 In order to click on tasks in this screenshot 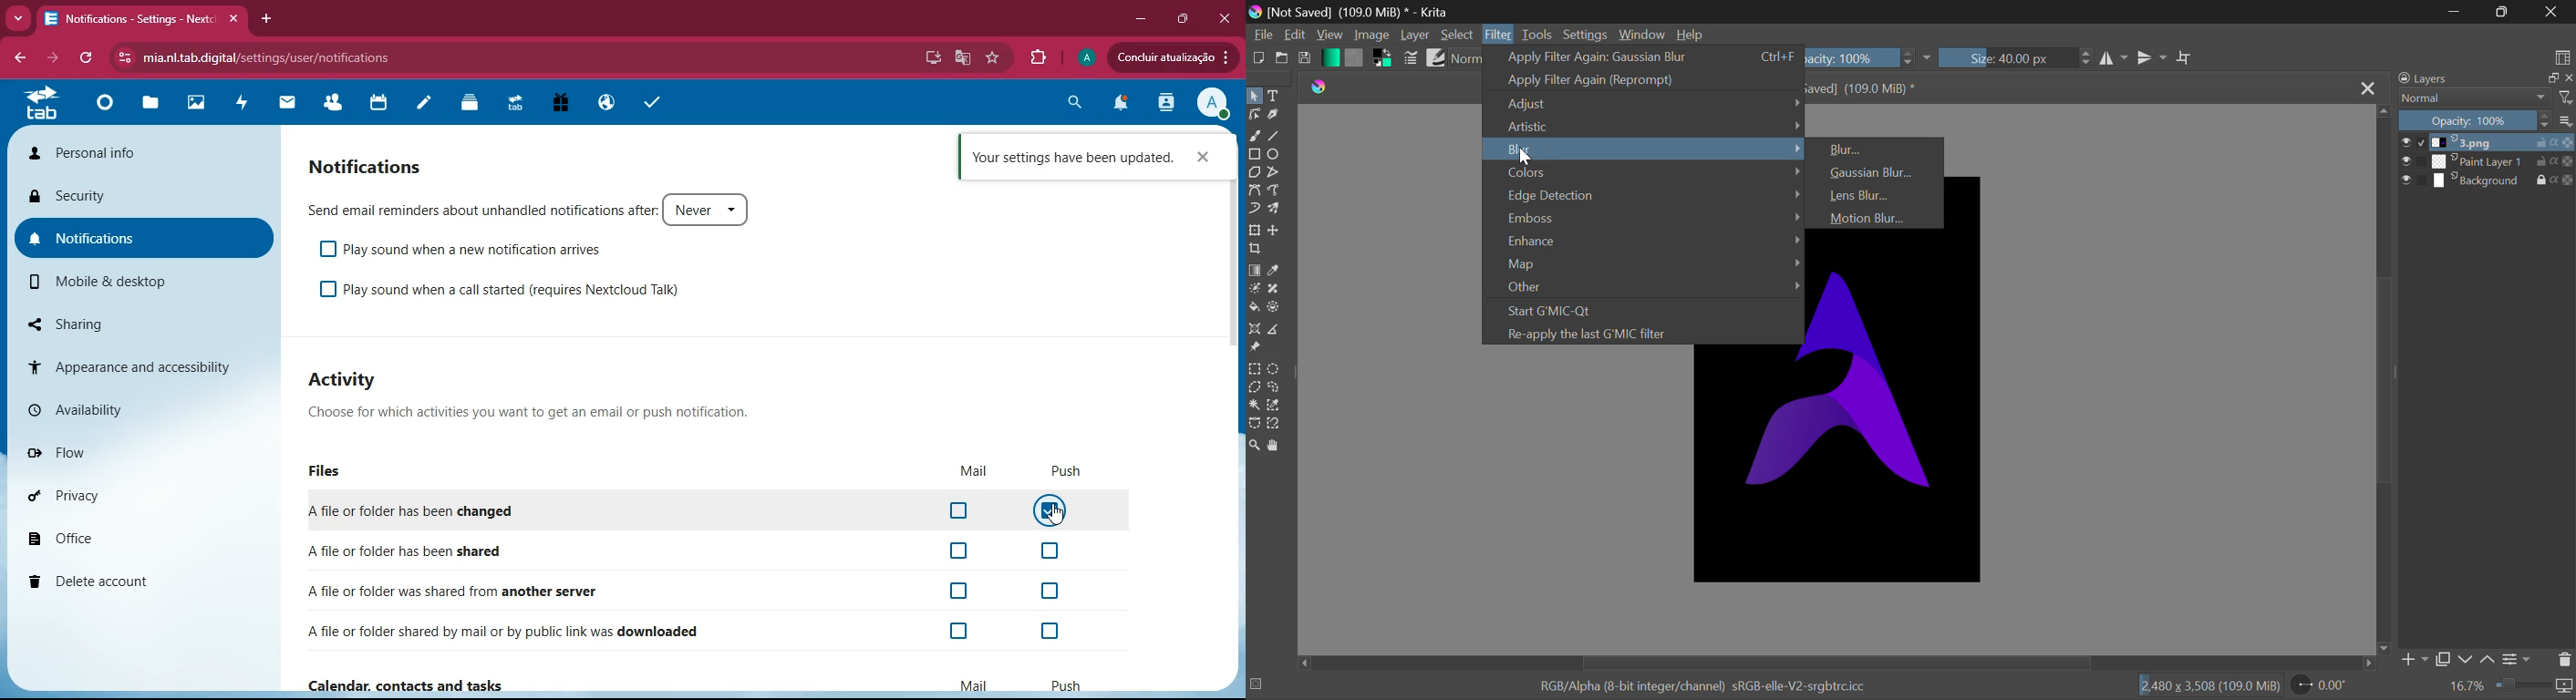, I will do `click(652, 100)`.